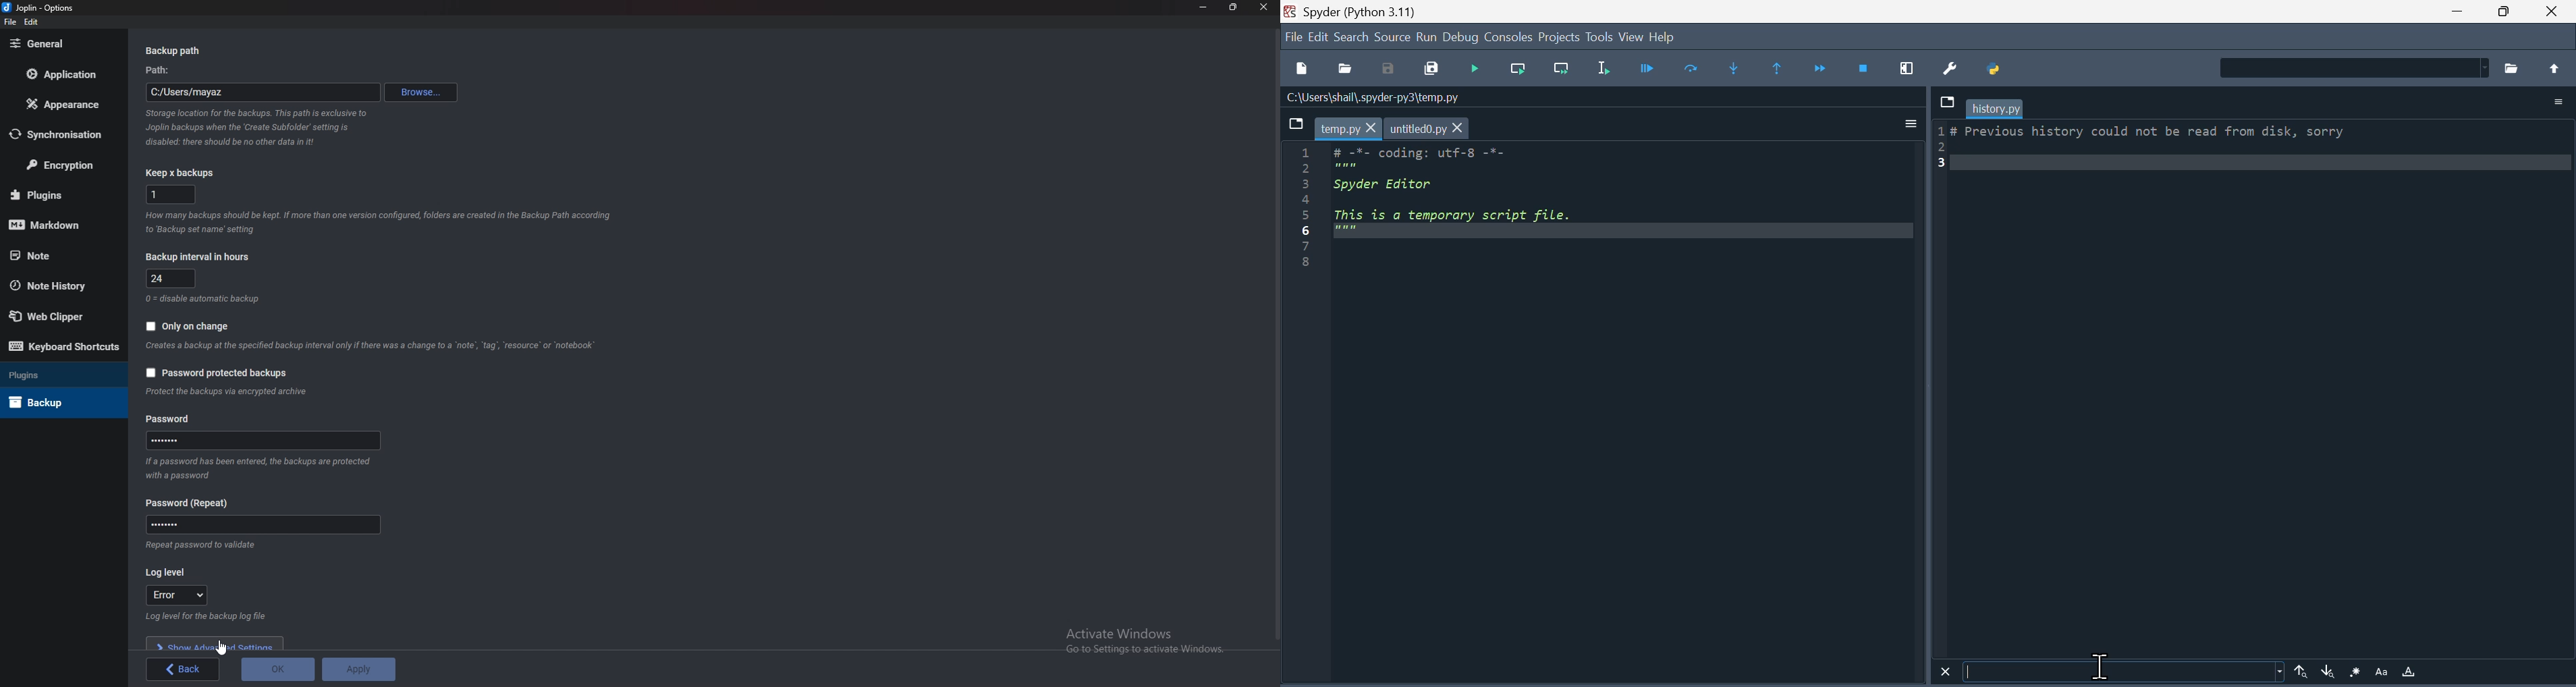 The width and height of the screenshot is (2576, 700). I want to click on serial numbers 1-8, so click(1303, 209).